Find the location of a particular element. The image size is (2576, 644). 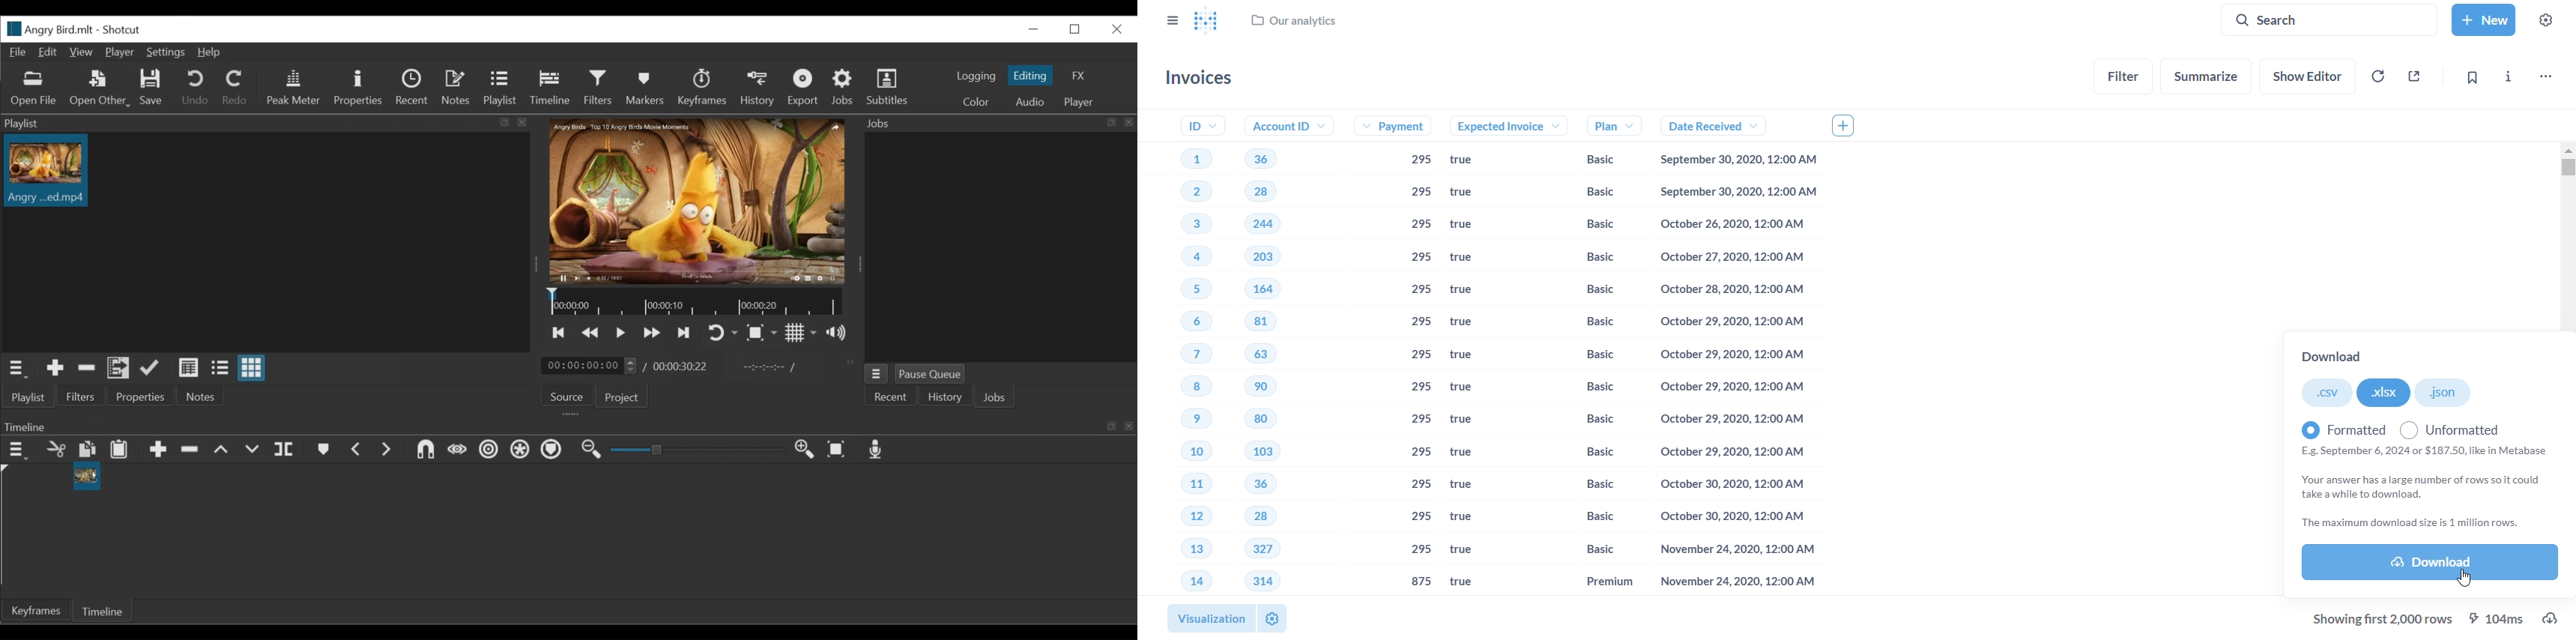

Redo is located at coordinates (236, 87).